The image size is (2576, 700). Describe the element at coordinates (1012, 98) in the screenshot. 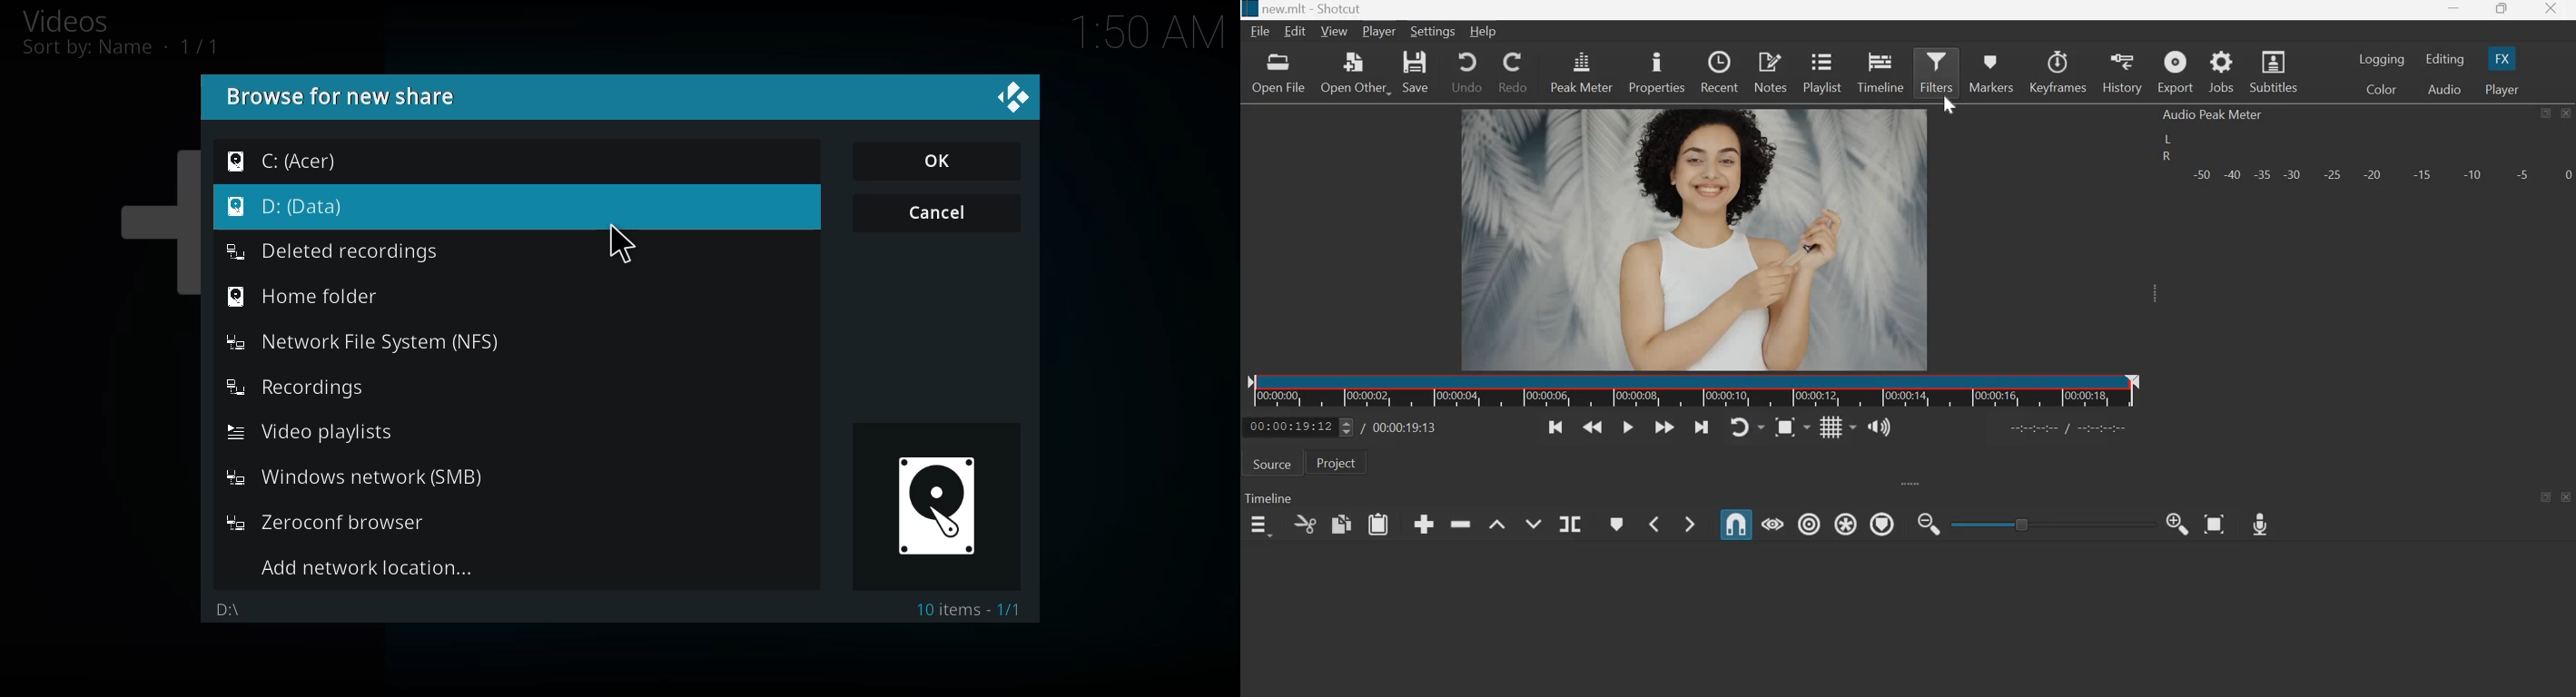

I see `close` at that location.